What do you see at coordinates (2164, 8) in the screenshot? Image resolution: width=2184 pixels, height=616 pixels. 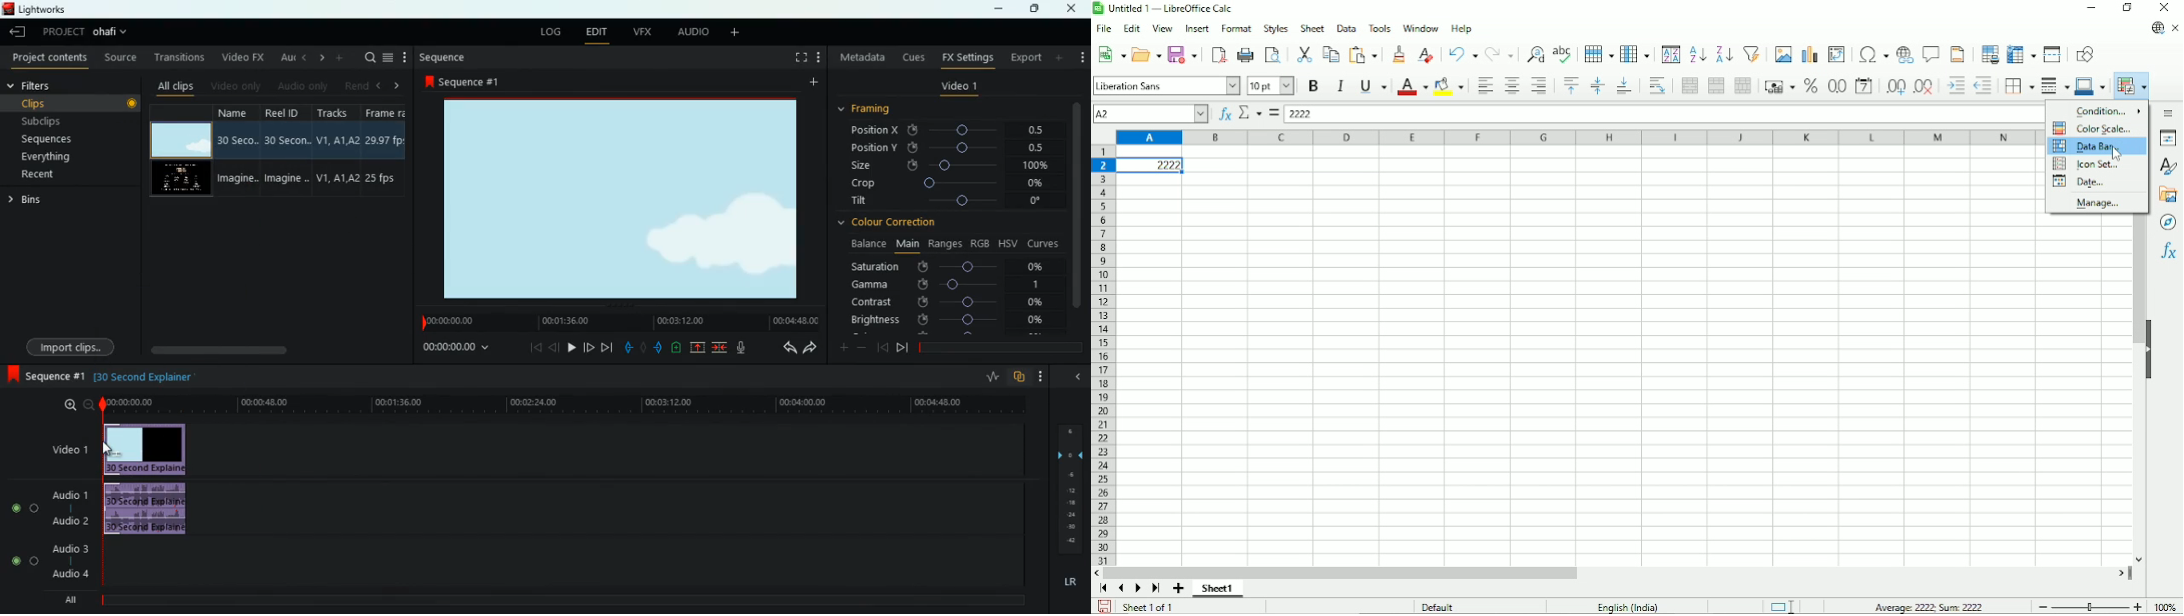 I see `Close` at bounding box center [2164, 8].